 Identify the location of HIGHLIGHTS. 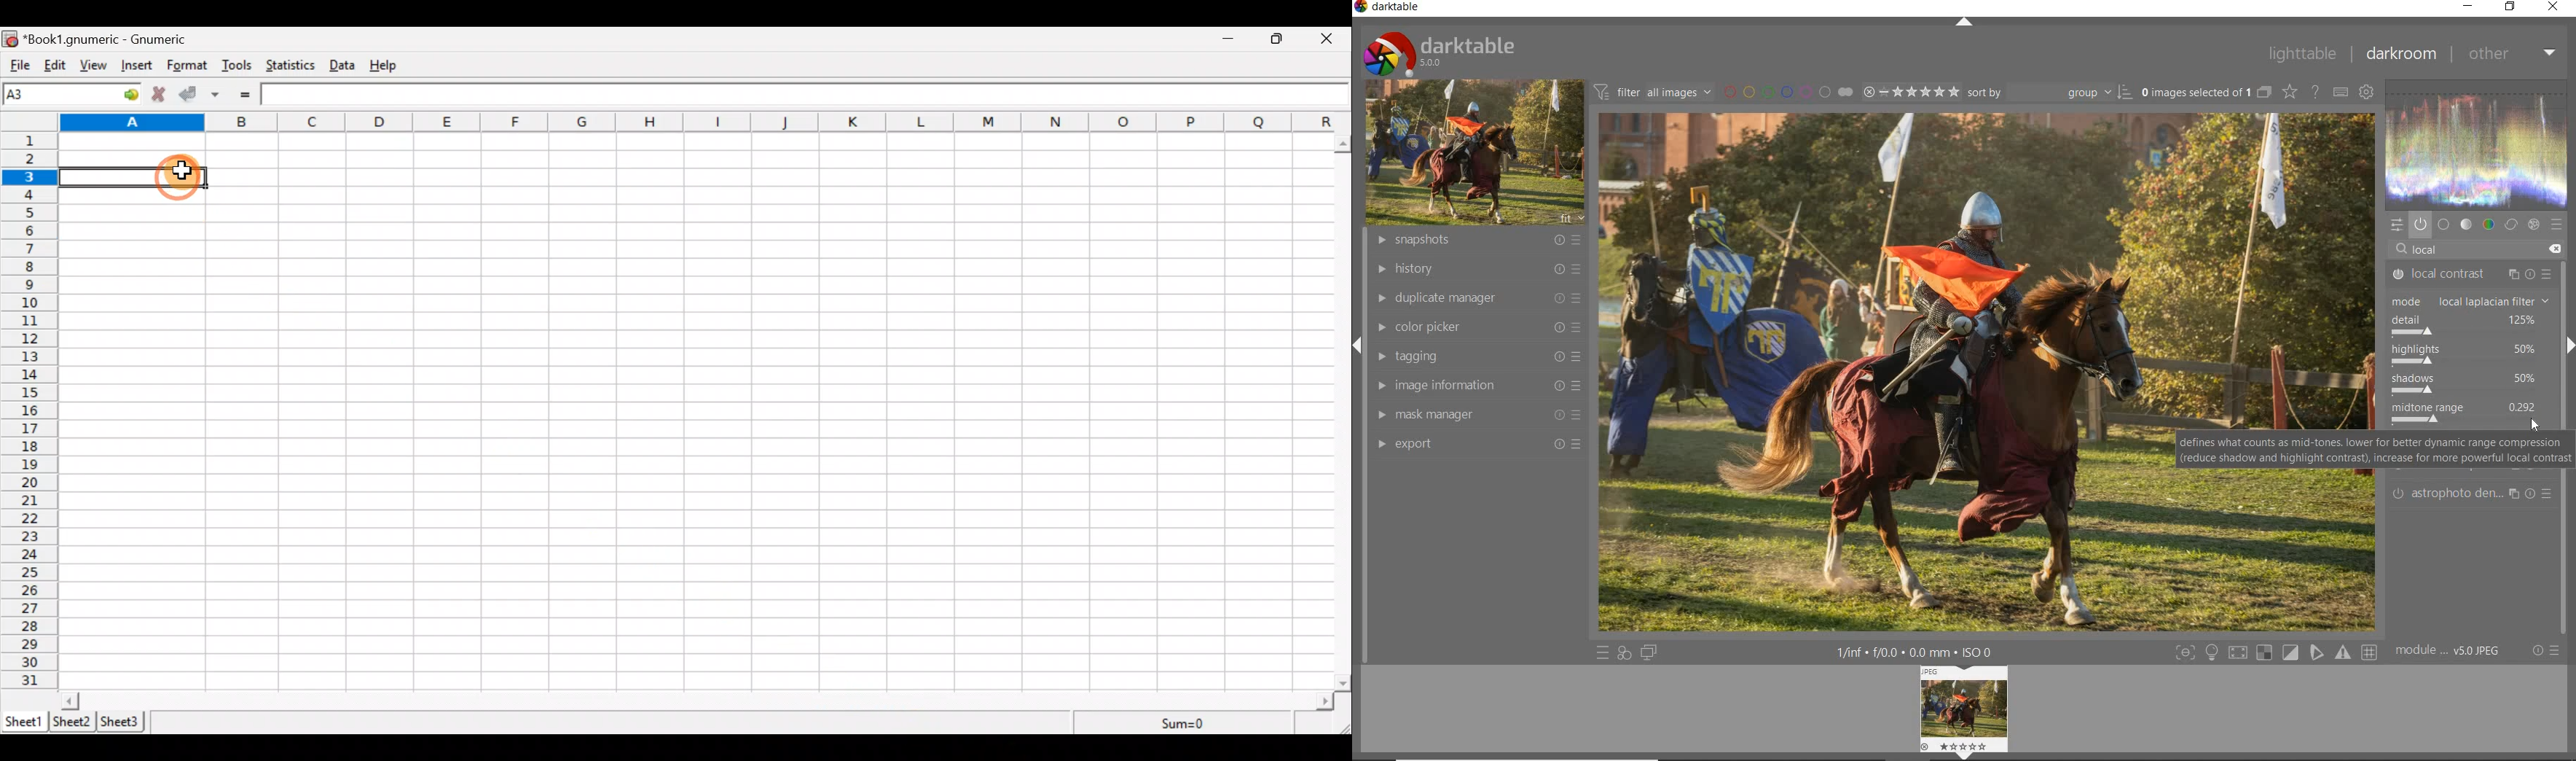
(2470, 356).